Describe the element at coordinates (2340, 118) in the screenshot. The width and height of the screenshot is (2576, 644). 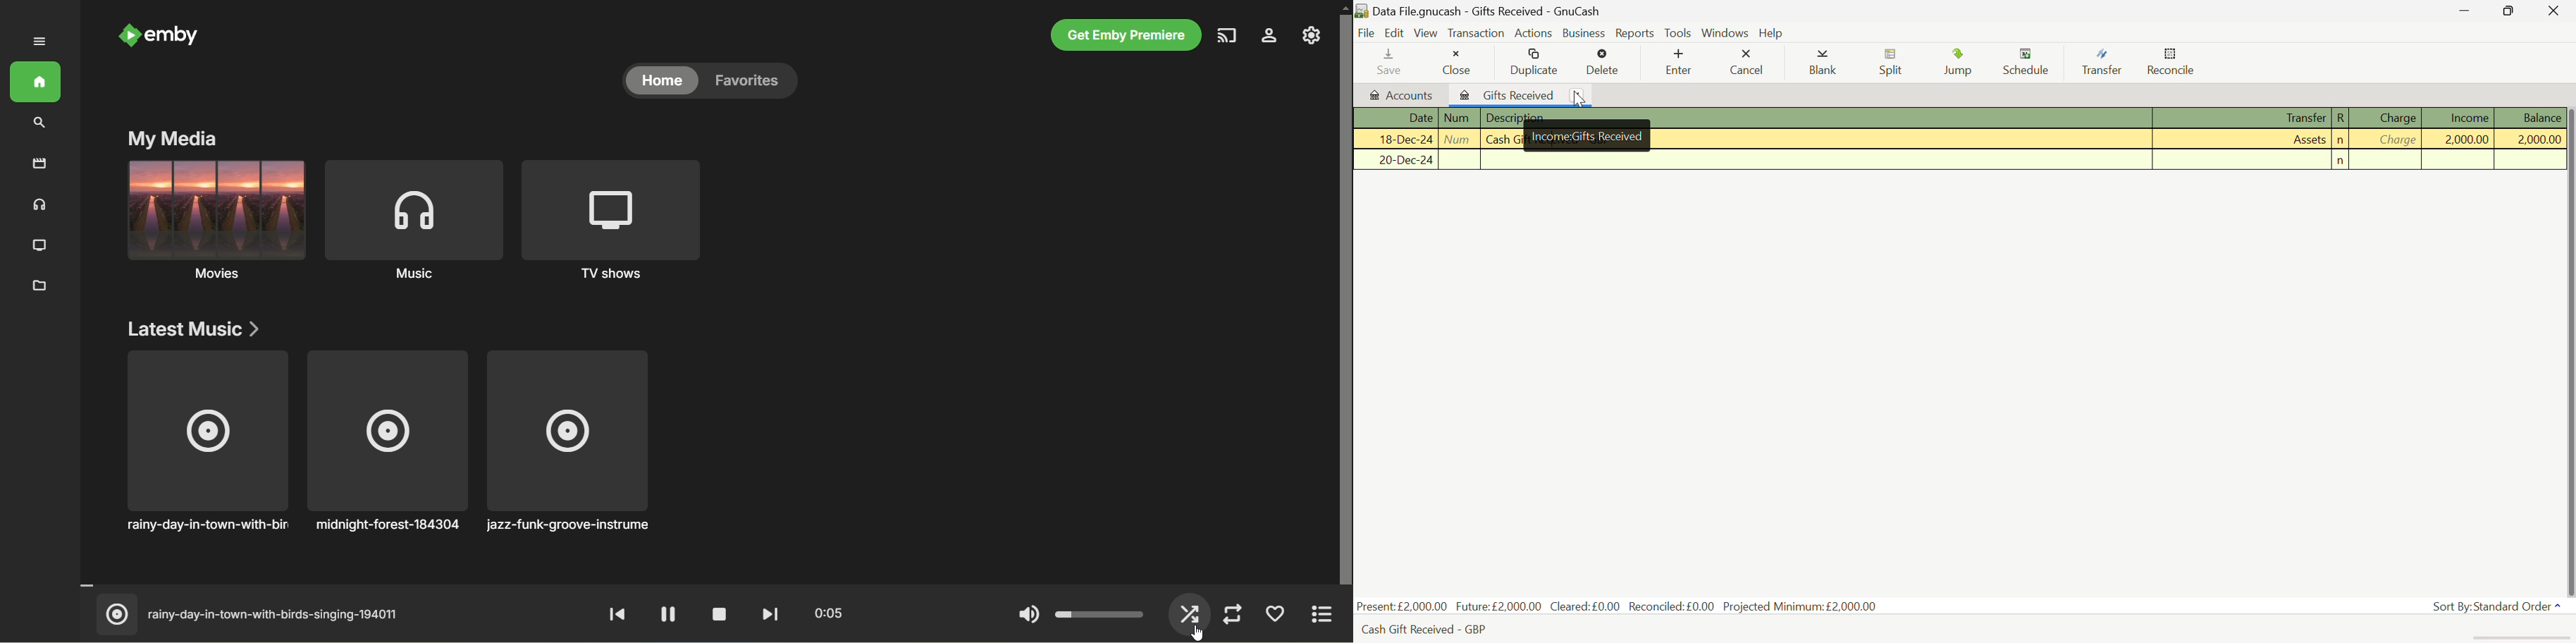
I see `R` at that location.